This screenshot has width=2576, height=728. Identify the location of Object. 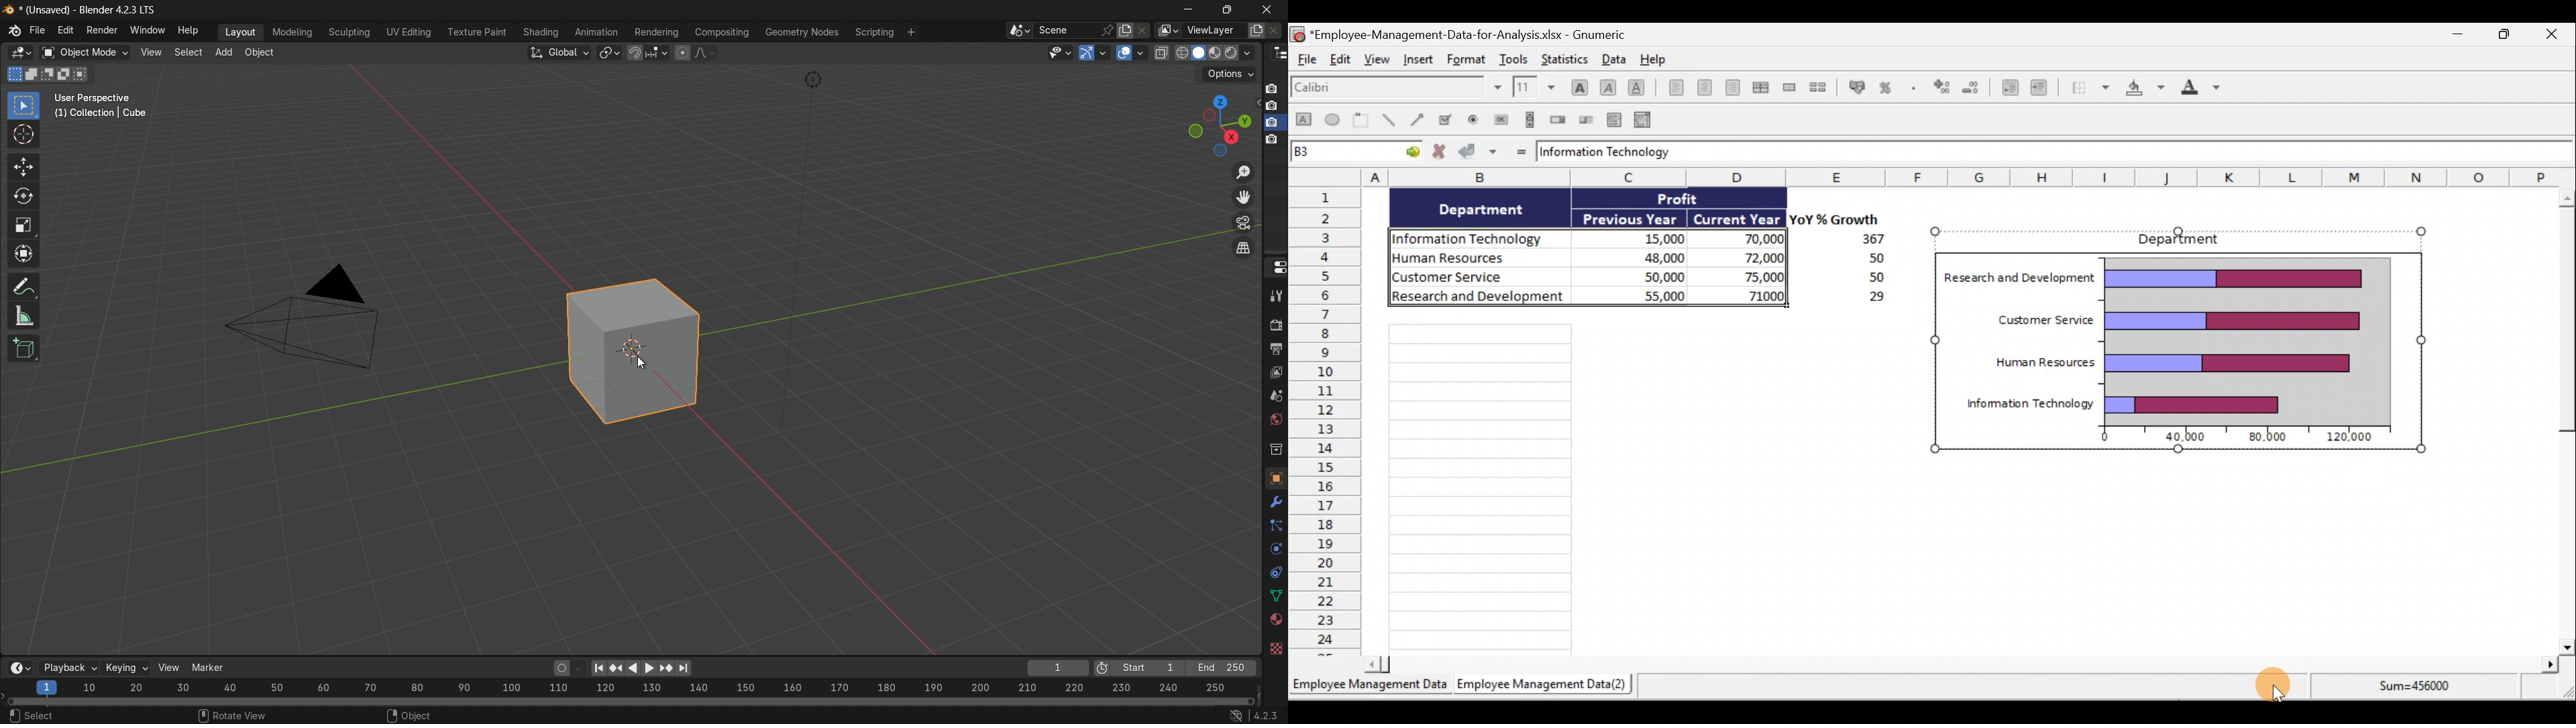
(405, 714).